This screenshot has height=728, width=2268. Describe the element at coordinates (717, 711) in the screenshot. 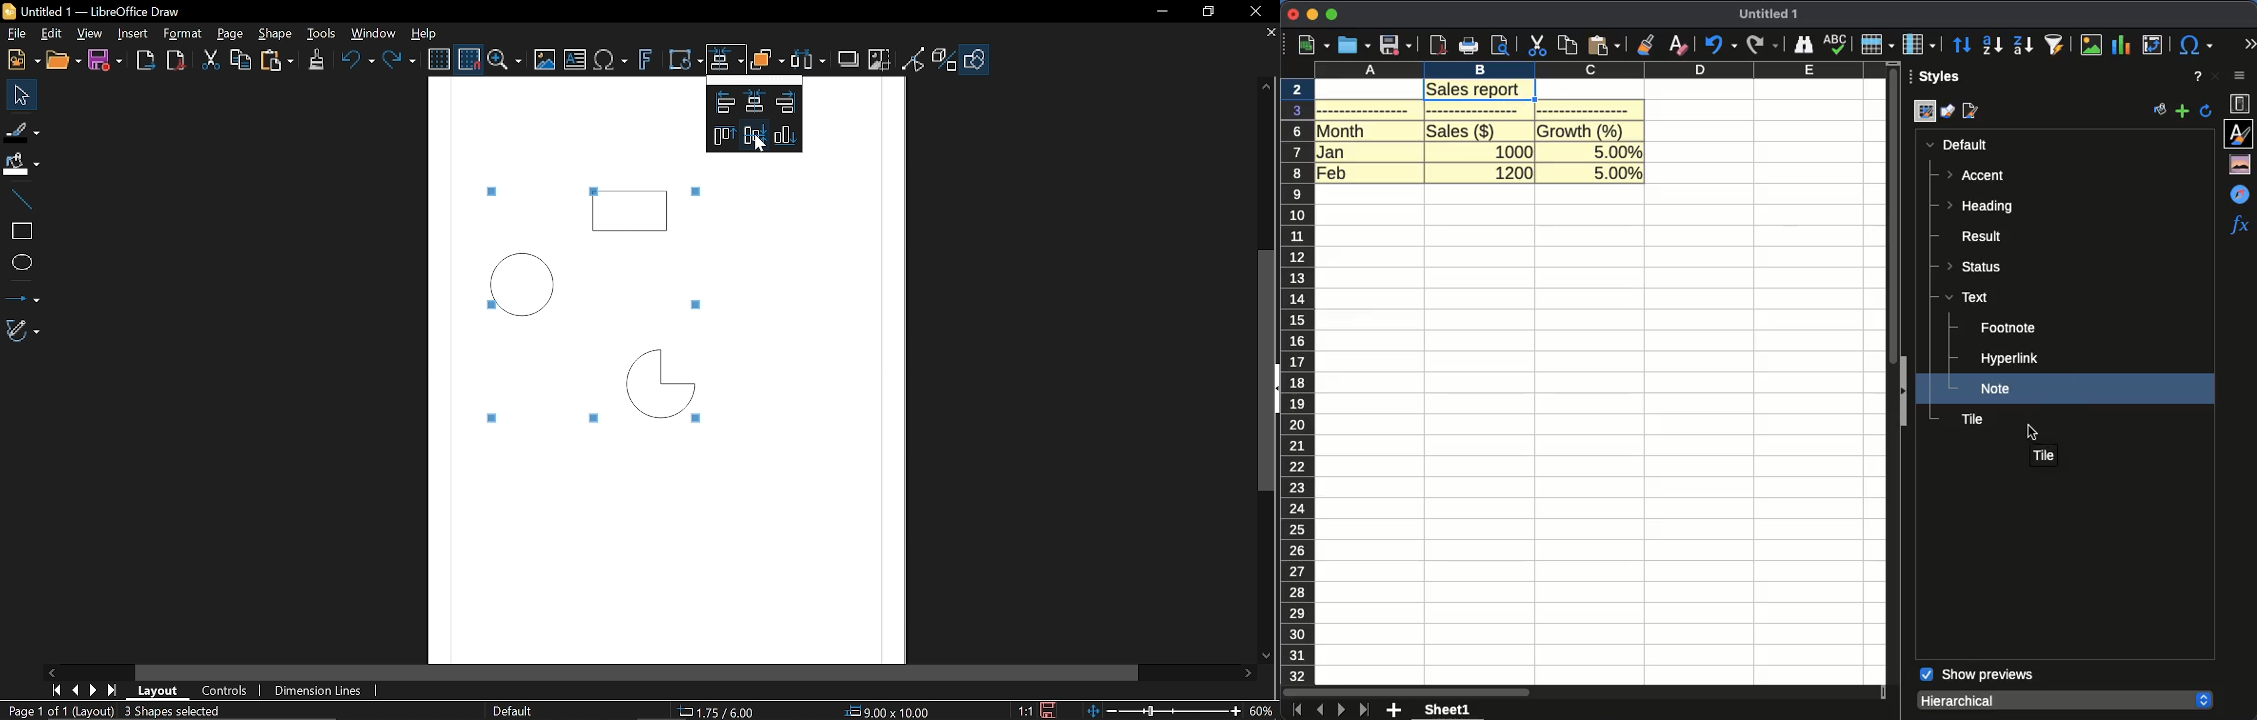

I see `1.75/ 6.00 (cursor position) ` at that location.